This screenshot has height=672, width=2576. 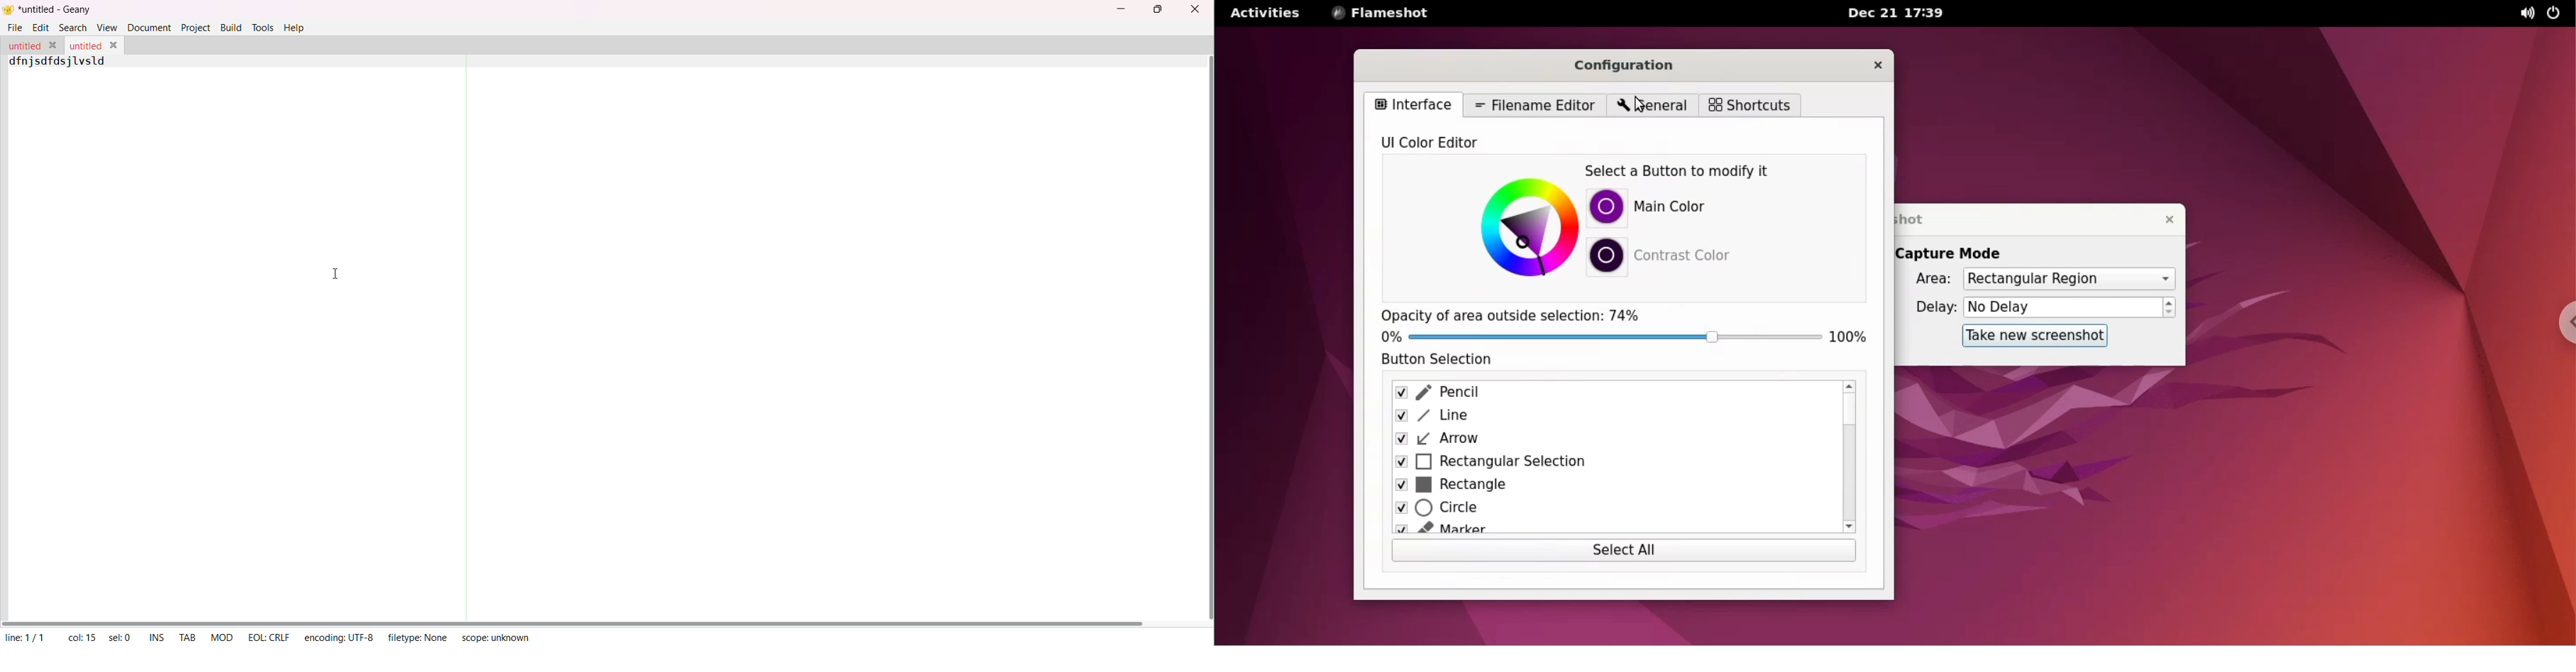 I want to click on chrome options, so click(x=2560, y=324).